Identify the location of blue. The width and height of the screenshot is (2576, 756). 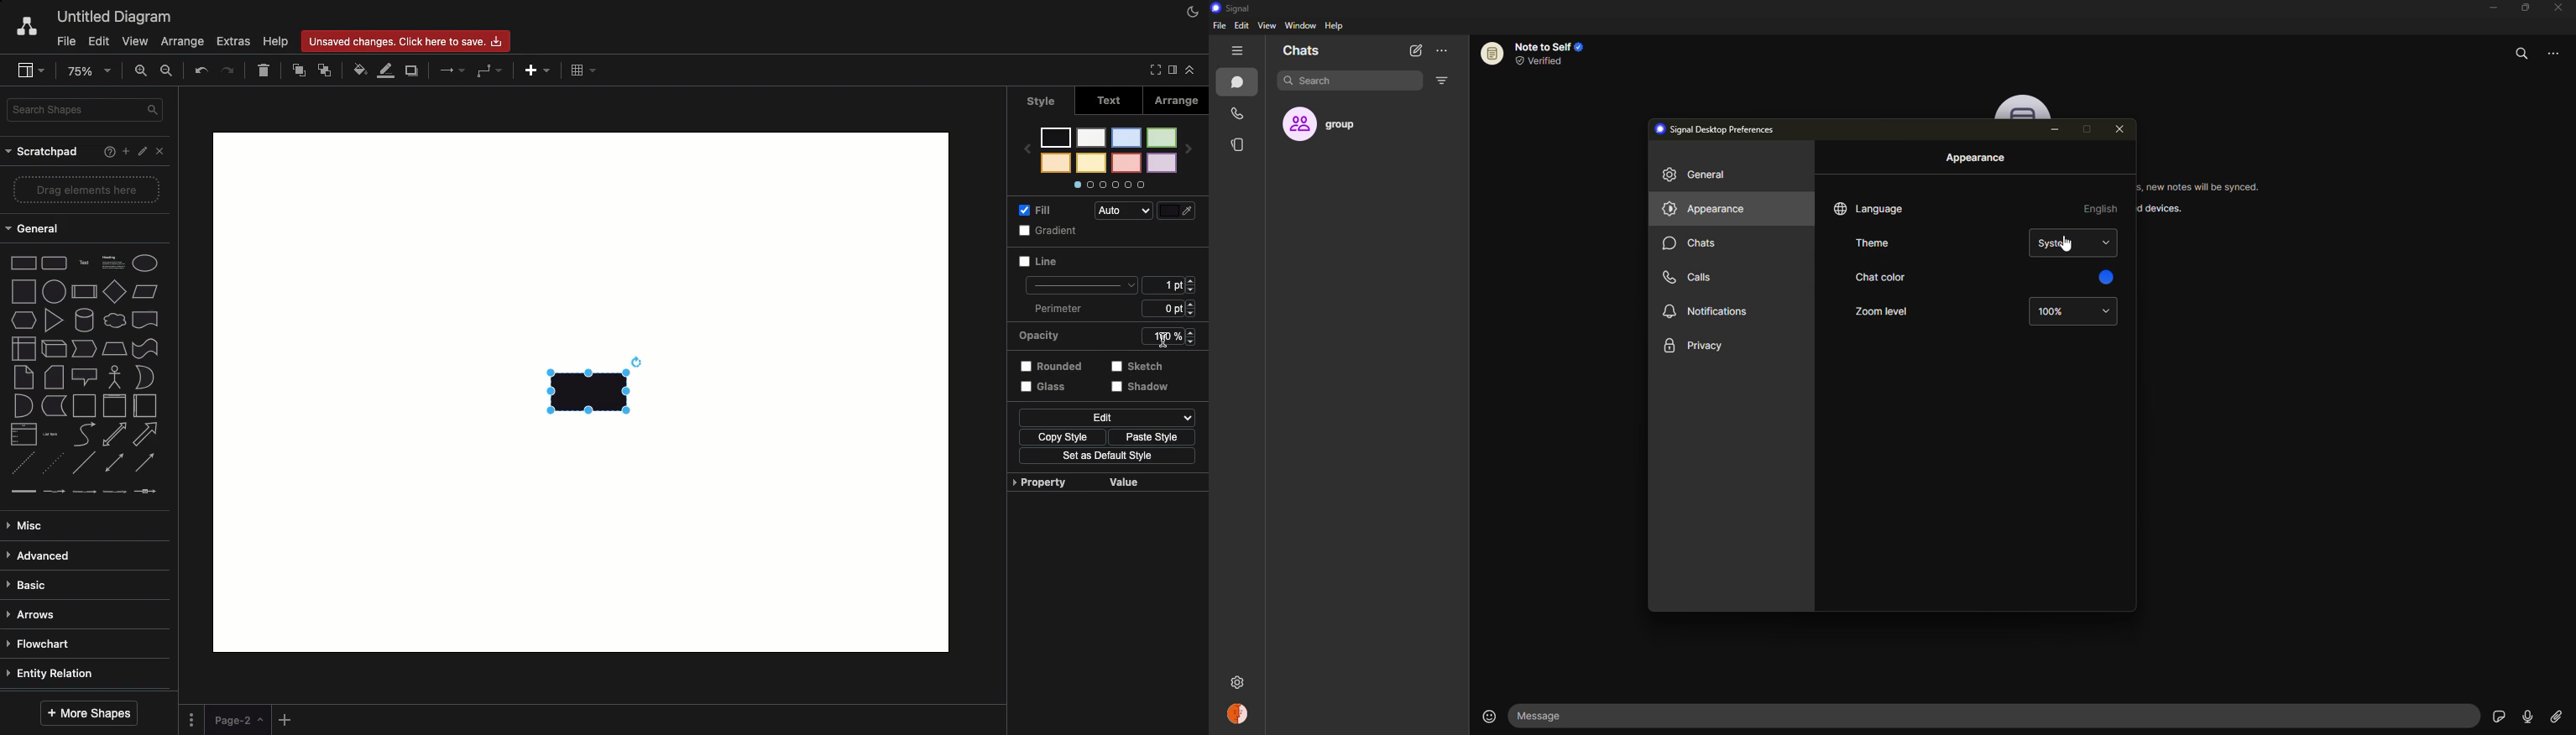
(2104, 275).